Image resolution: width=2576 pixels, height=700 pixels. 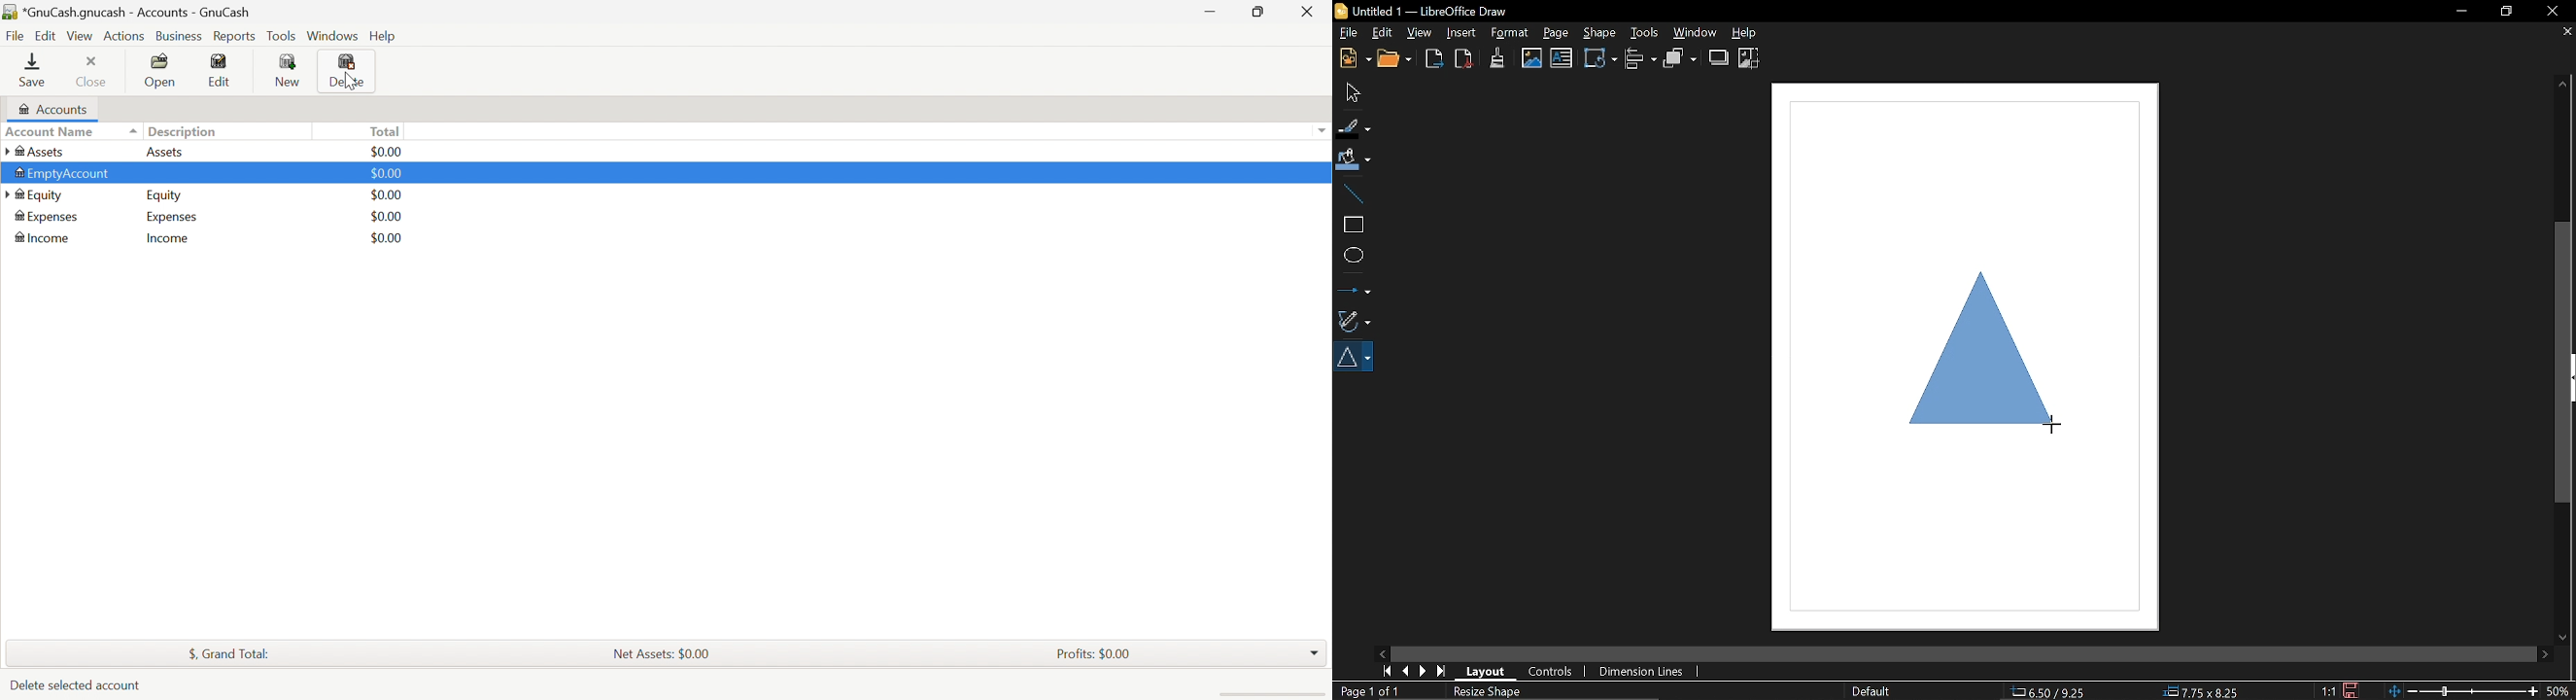 What do you see at coordinates (656, 653) in the screenshot?
I see `Net Assets: $0.00` at bounding box center [656, 653].